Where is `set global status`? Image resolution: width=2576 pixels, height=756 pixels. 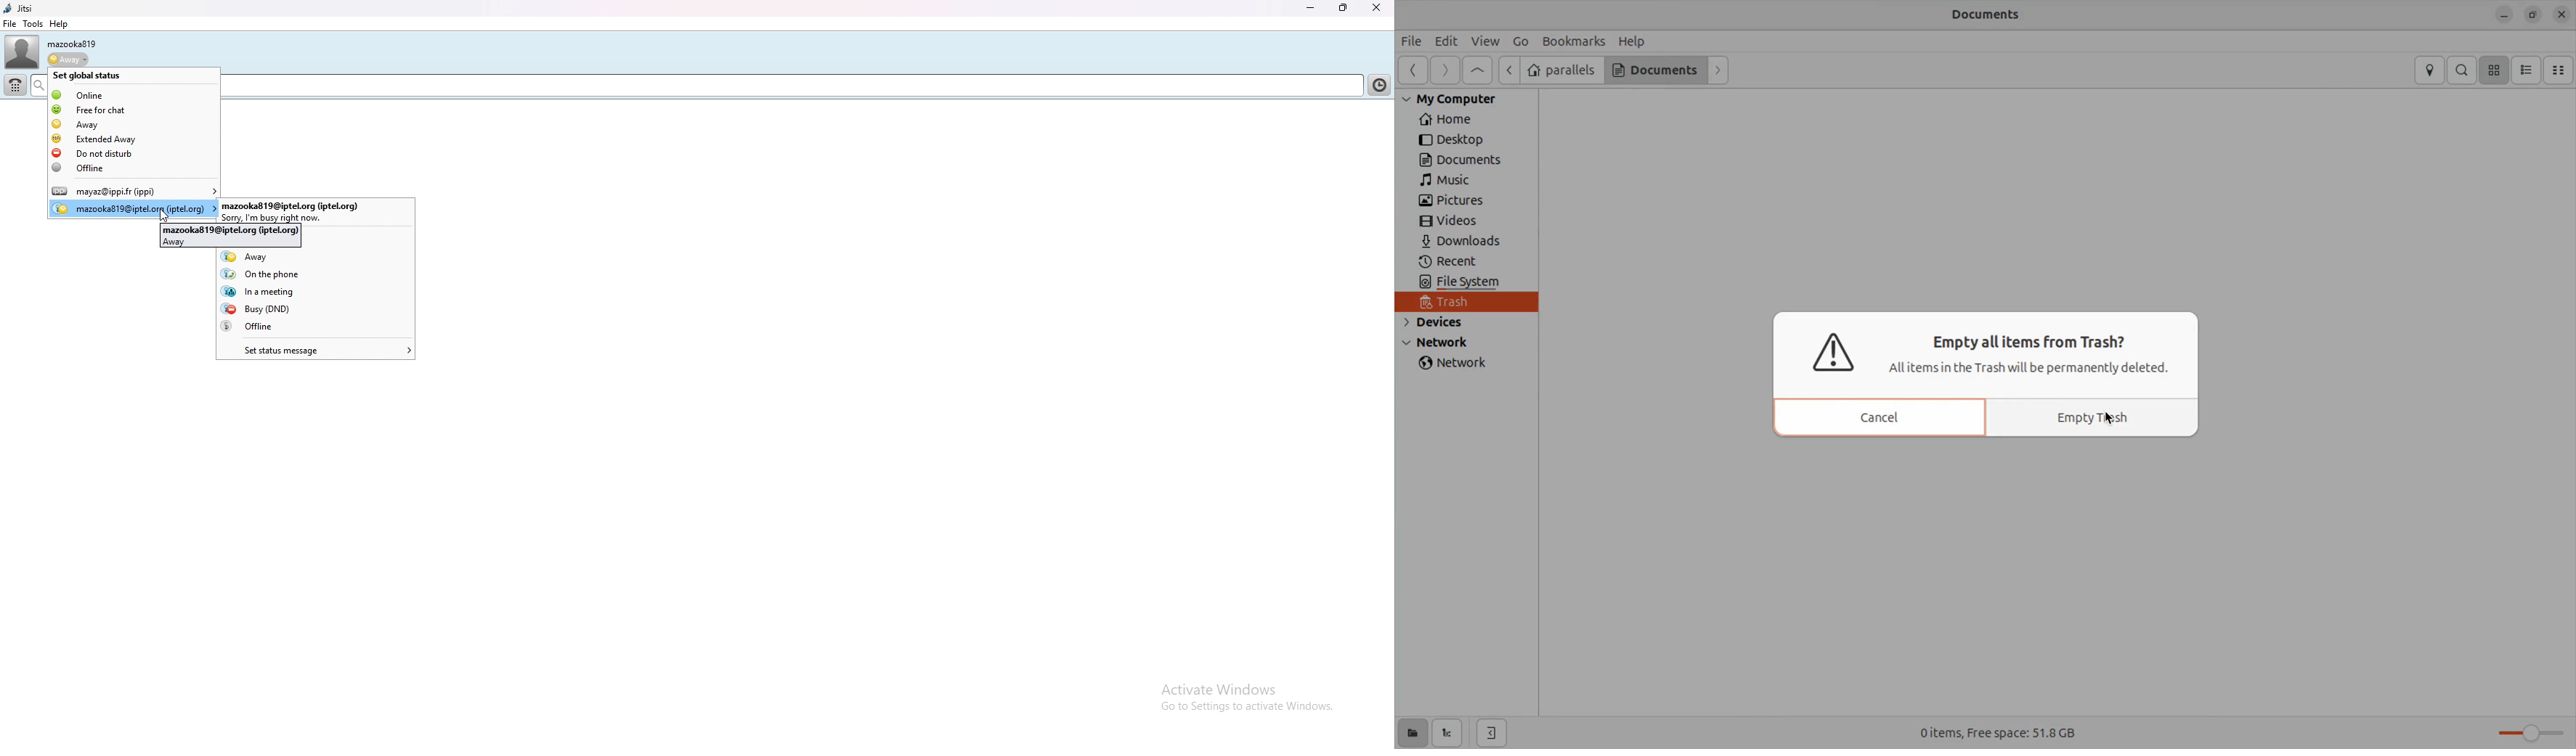 set global status is located at coordinates (134, 75).